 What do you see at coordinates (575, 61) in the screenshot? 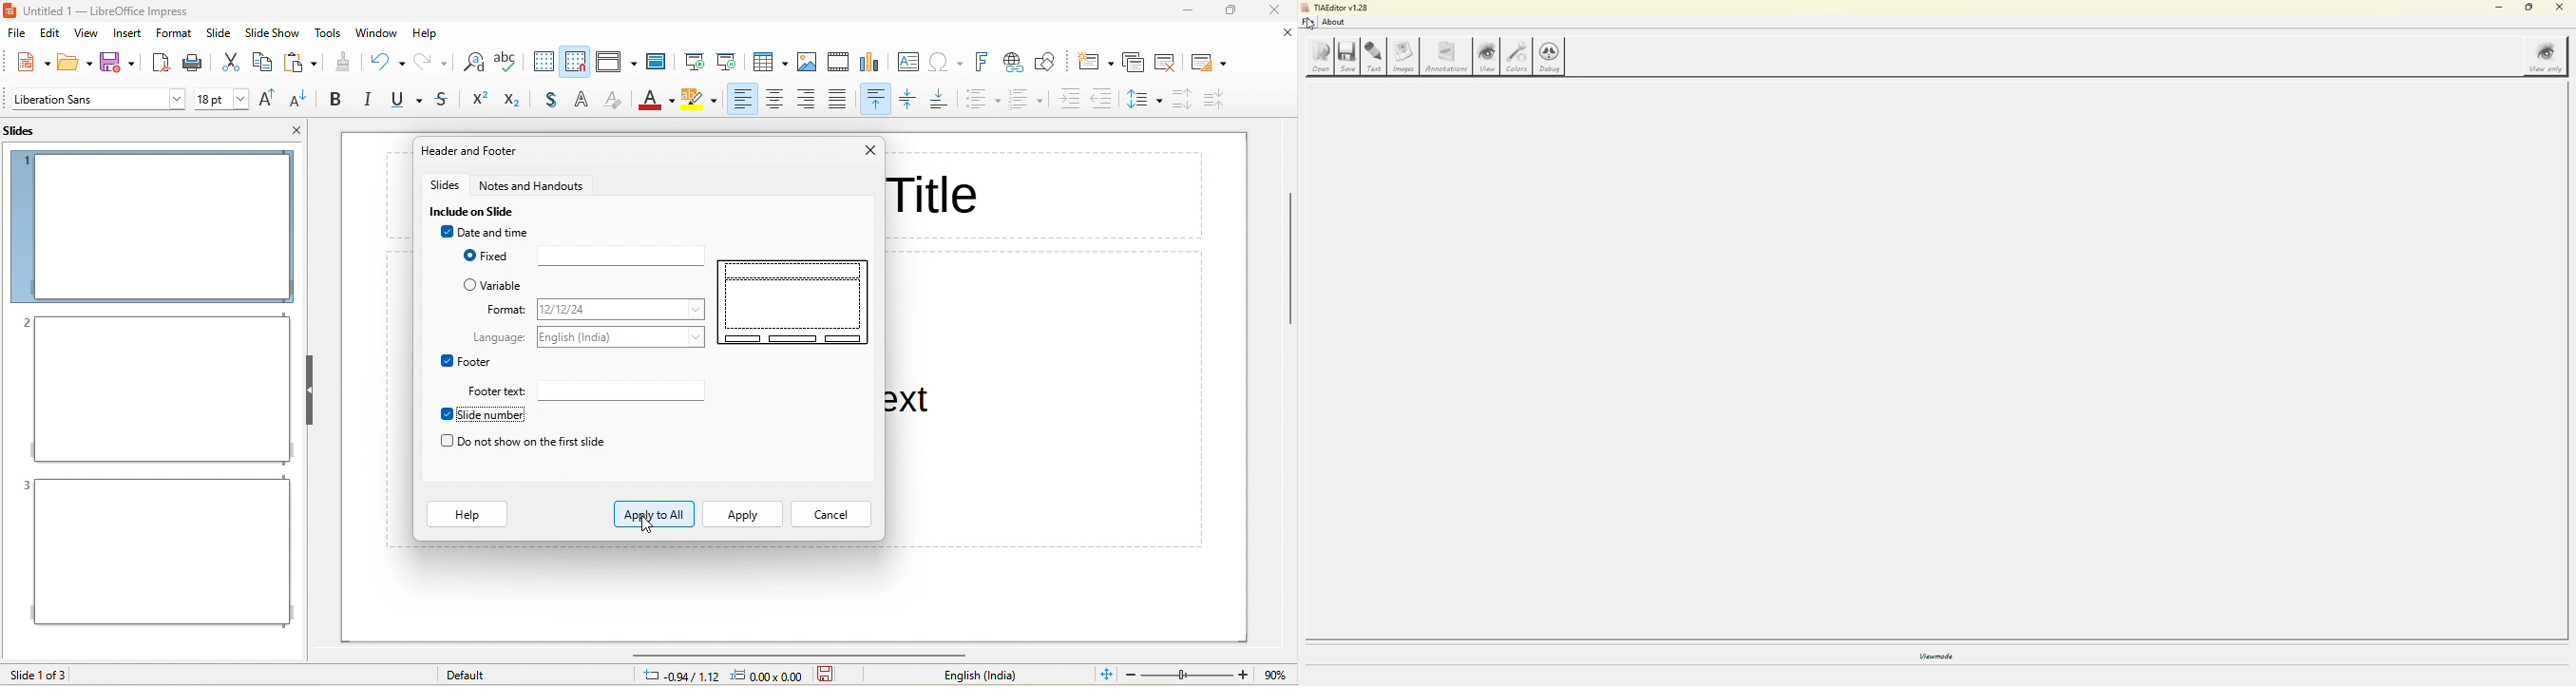
I see `snap to grid` at bounding box center [575, 61].